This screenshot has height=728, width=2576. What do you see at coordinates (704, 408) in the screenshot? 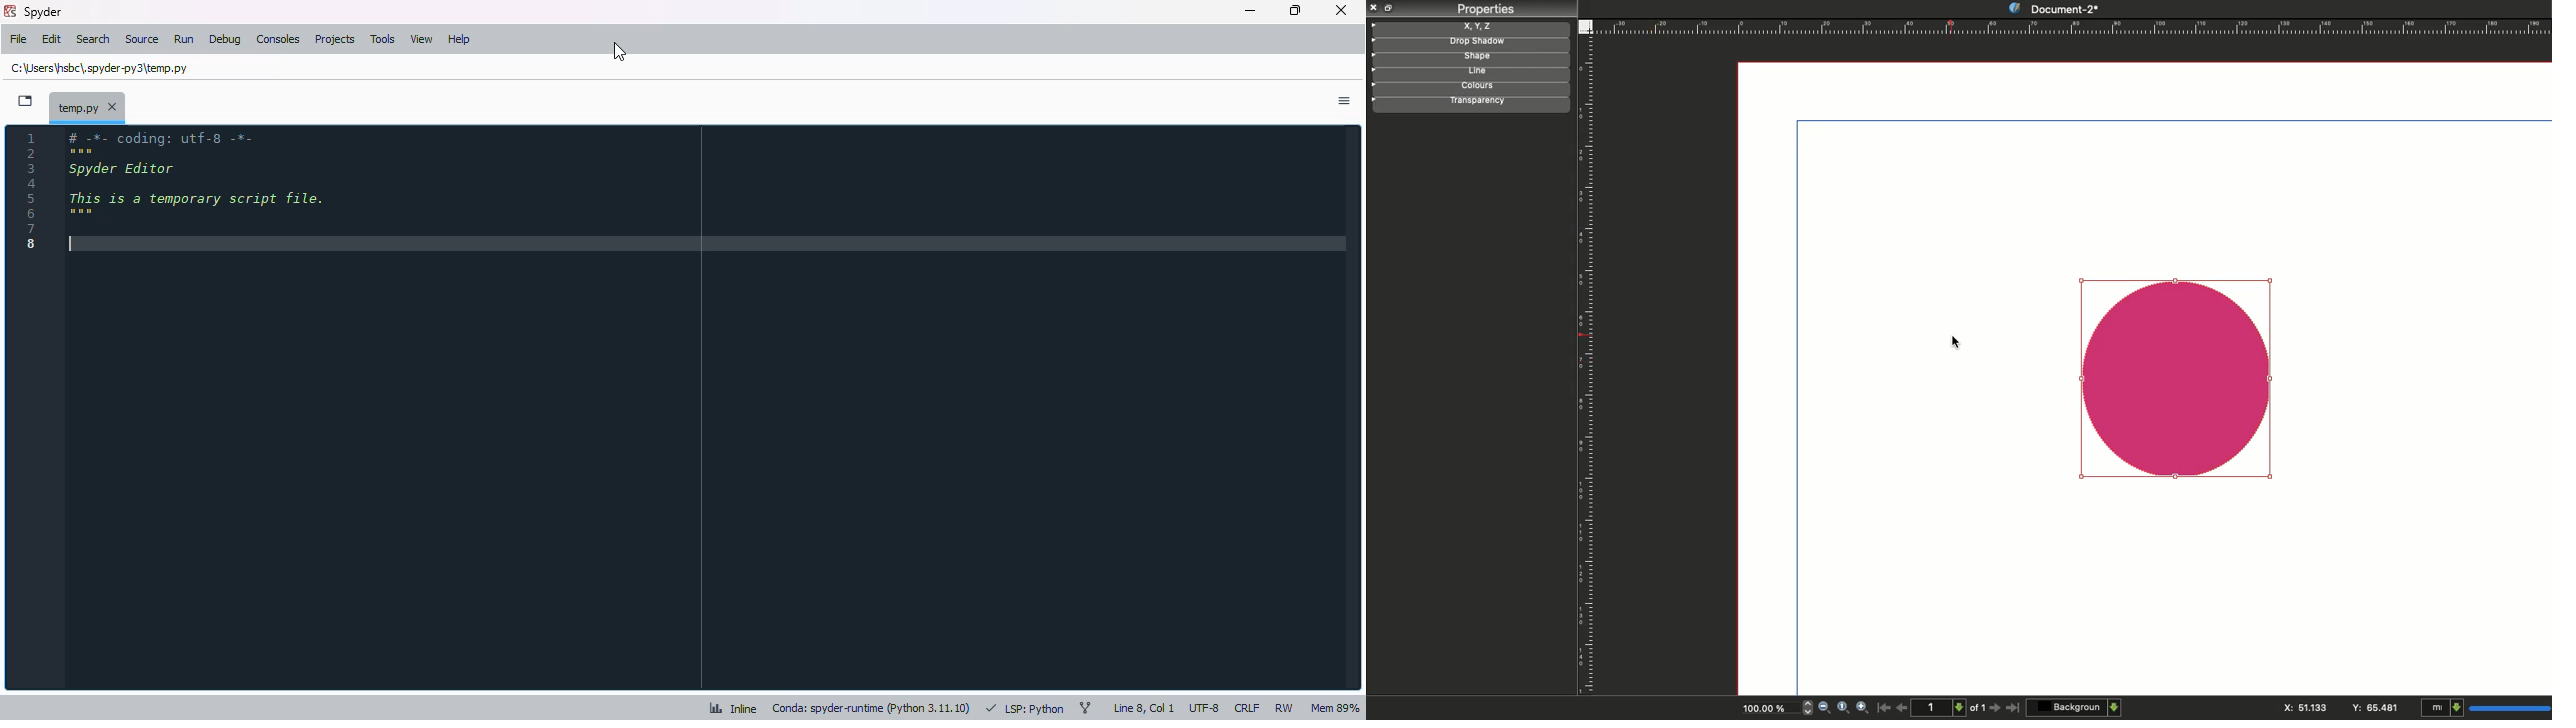
I see `editor` at bounding box center [704, 408].